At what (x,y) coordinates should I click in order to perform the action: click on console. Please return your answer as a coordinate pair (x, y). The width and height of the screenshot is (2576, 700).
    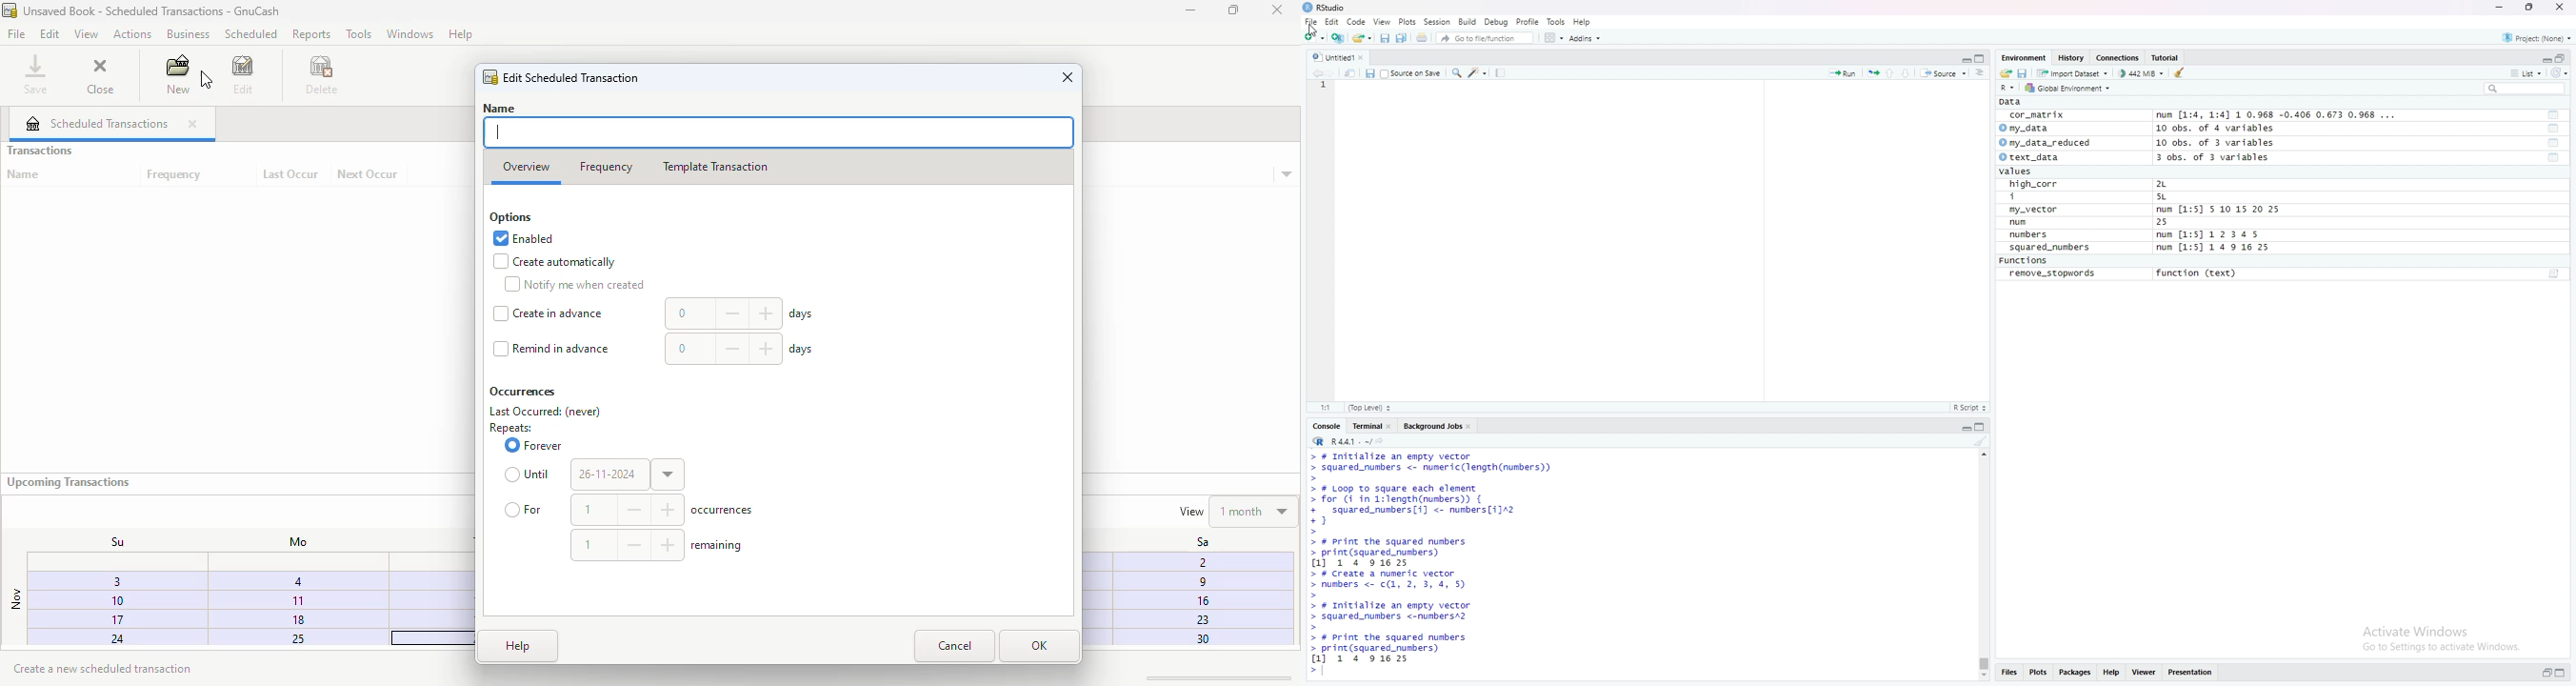
    Looking at the image, I should click on (1325, 427).